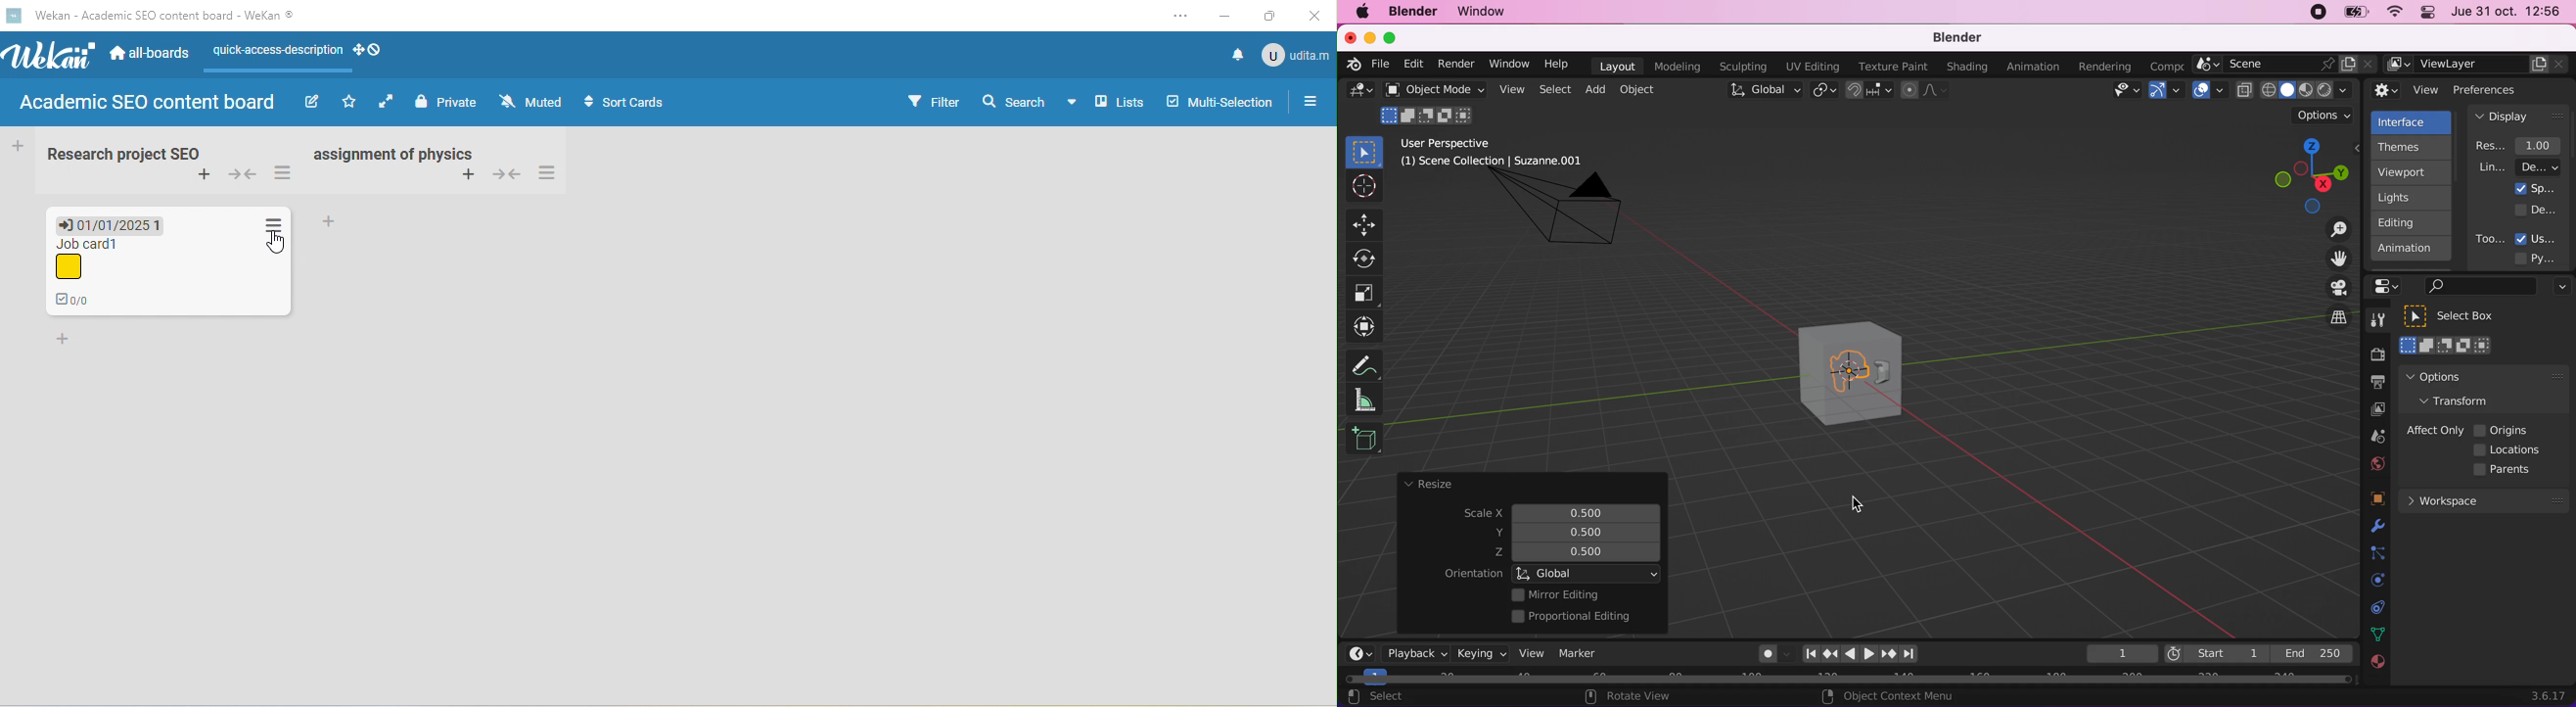 This screenshot has height=728, width=2576. What do you see at coordinates (1583, 595) in the screenshot?
I see `mirror editing` at bounding box center [1583, 595].